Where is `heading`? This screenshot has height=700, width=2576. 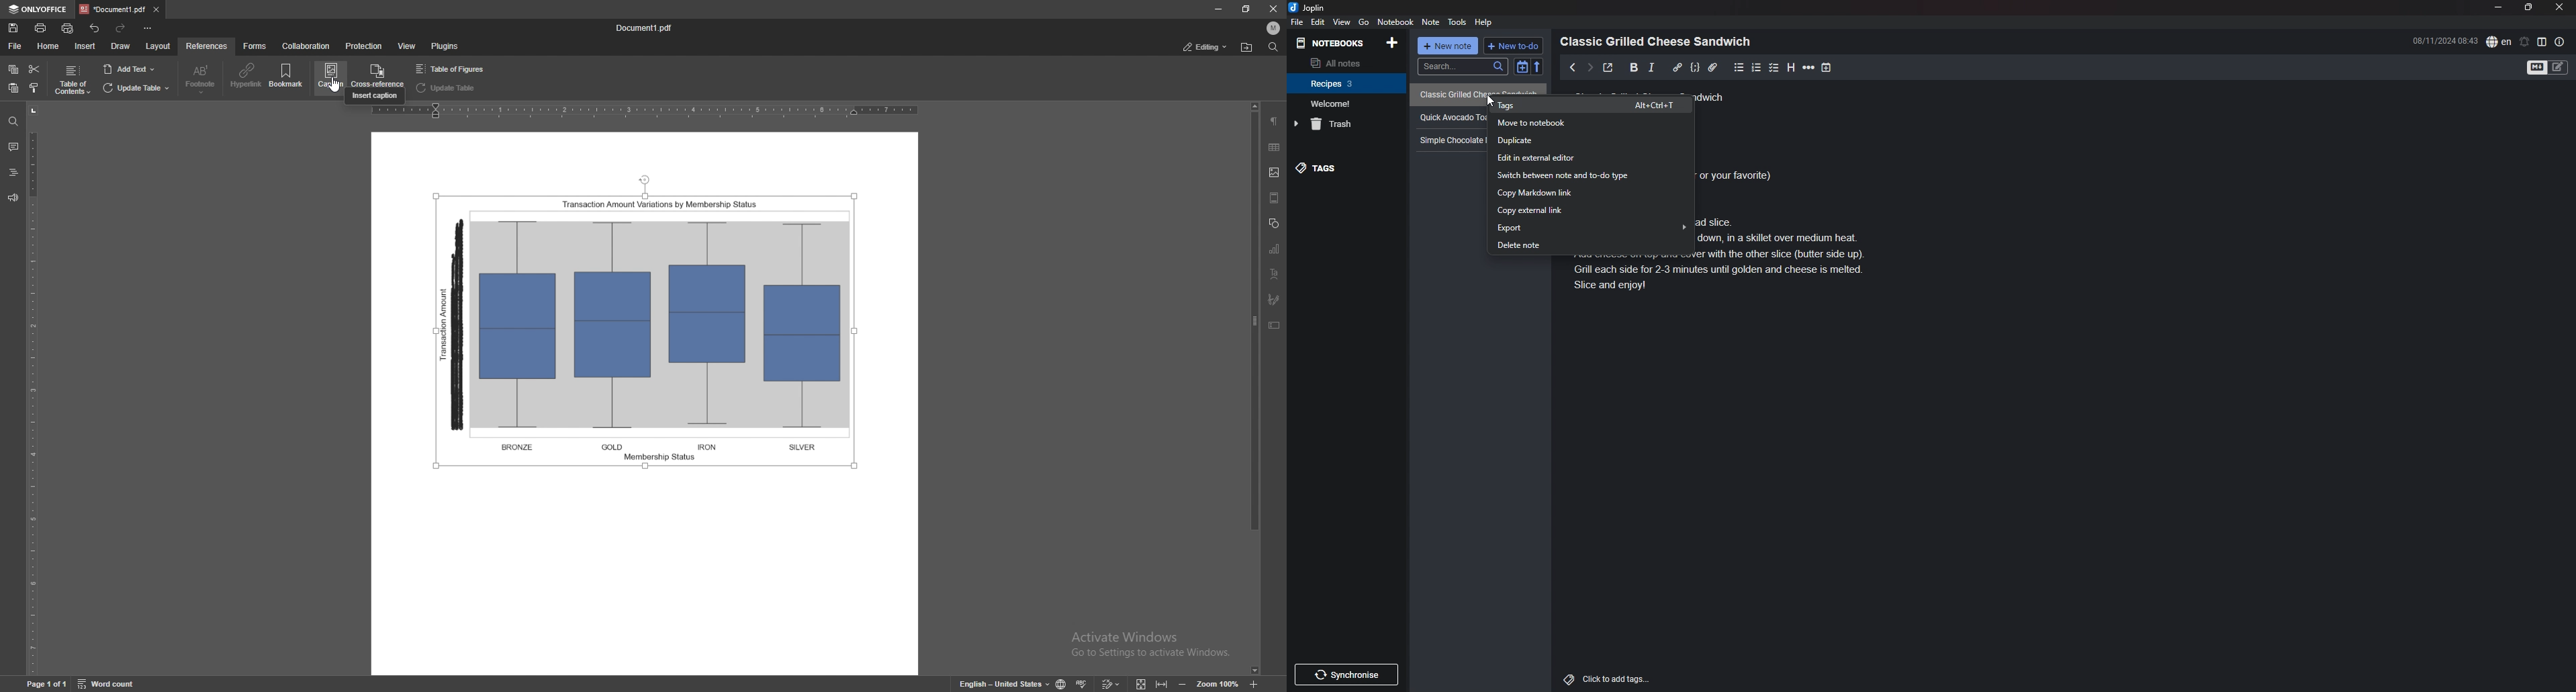 heading is located at coordinates (1791, 67).